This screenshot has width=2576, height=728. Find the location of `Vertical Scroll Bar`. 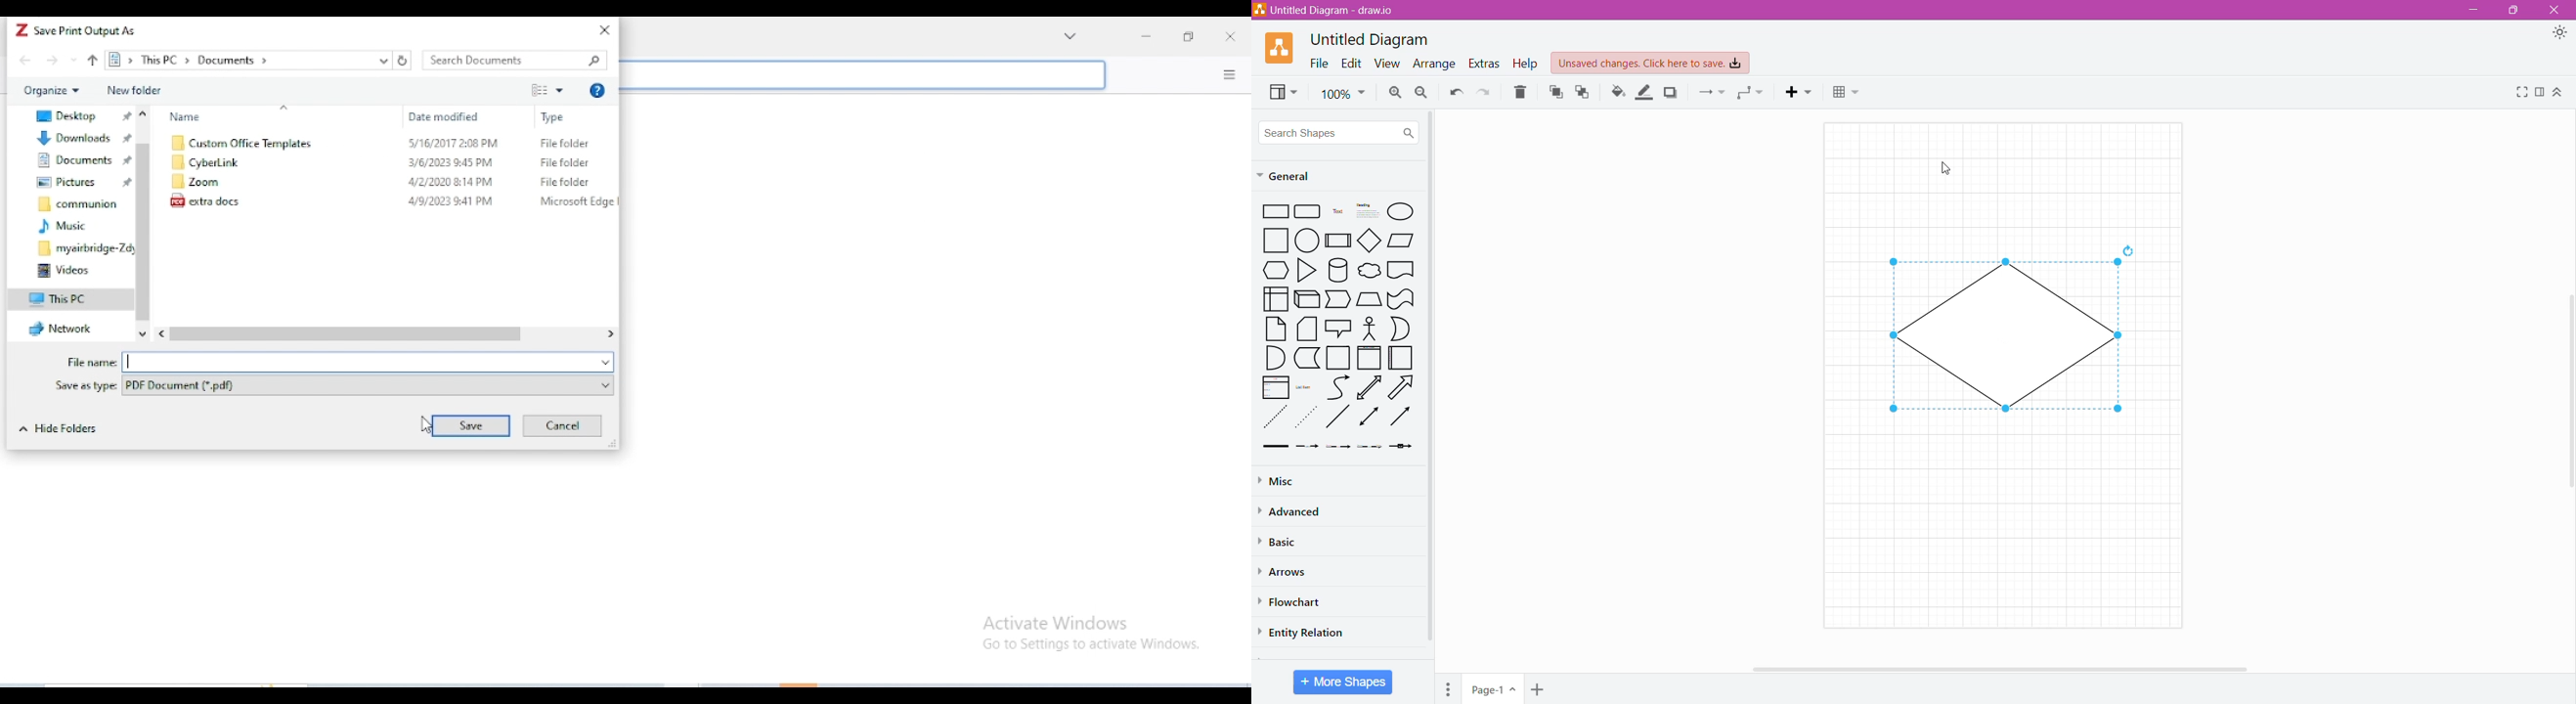

Vertical Scroll Bar is located at coordinates (1430, 380).